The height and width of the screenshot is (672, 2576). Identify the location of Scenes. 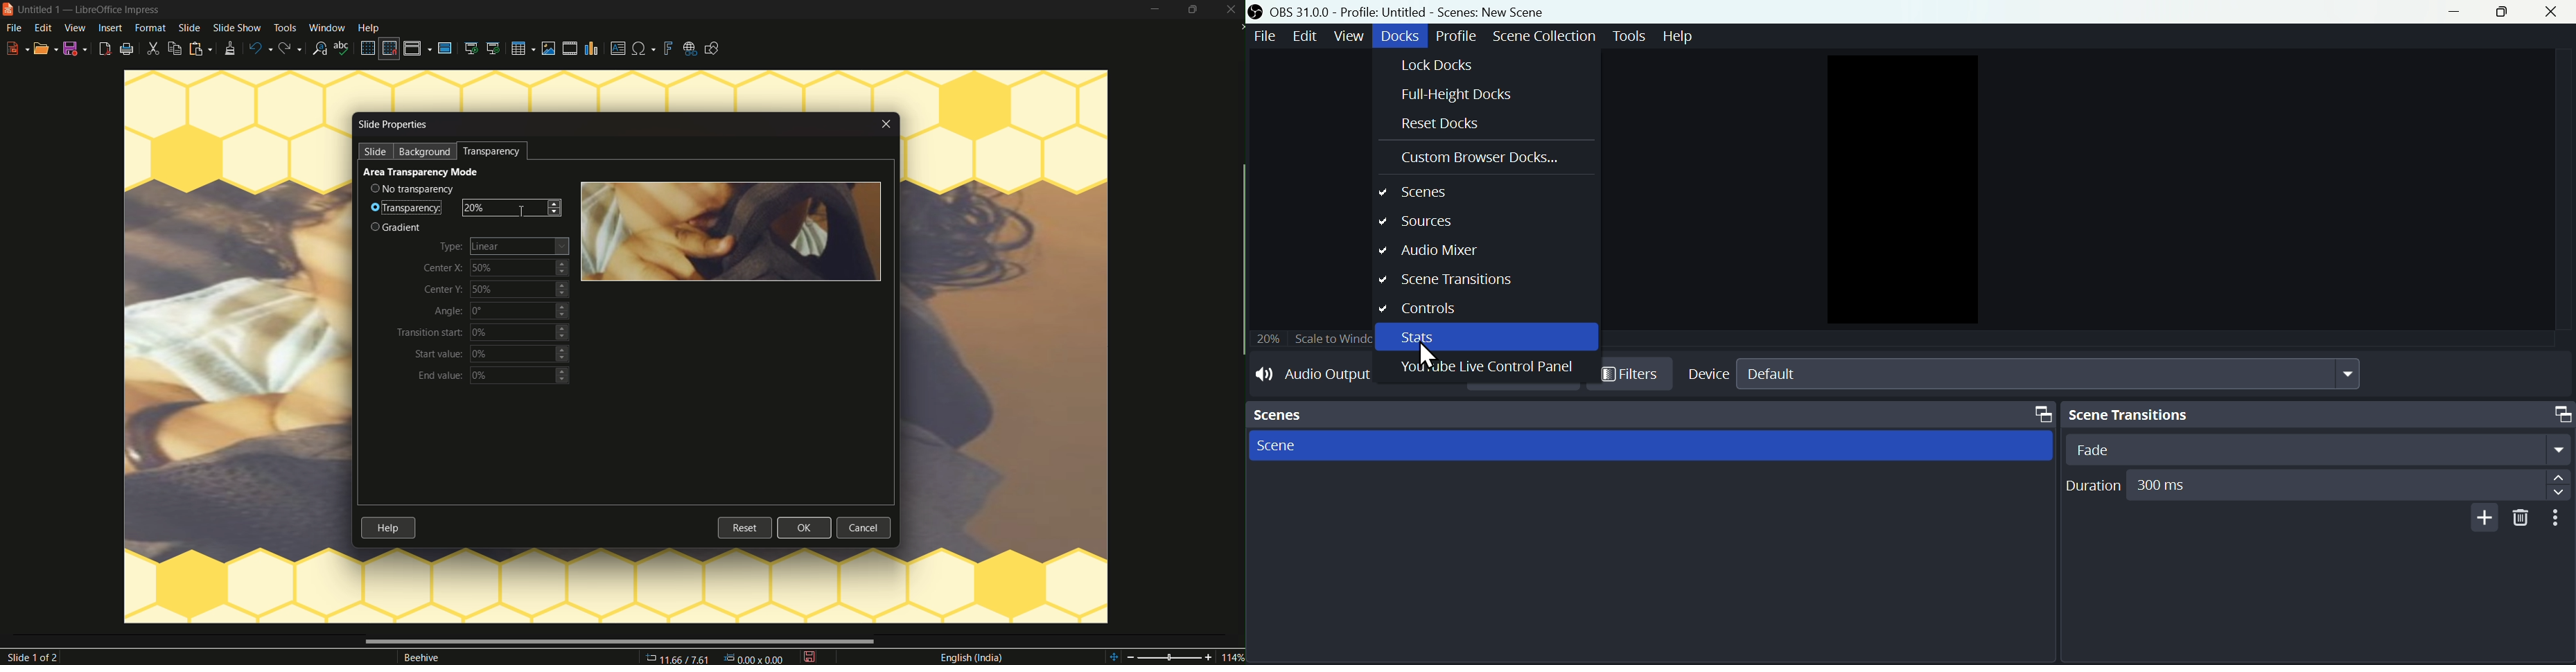
(1649, 416).